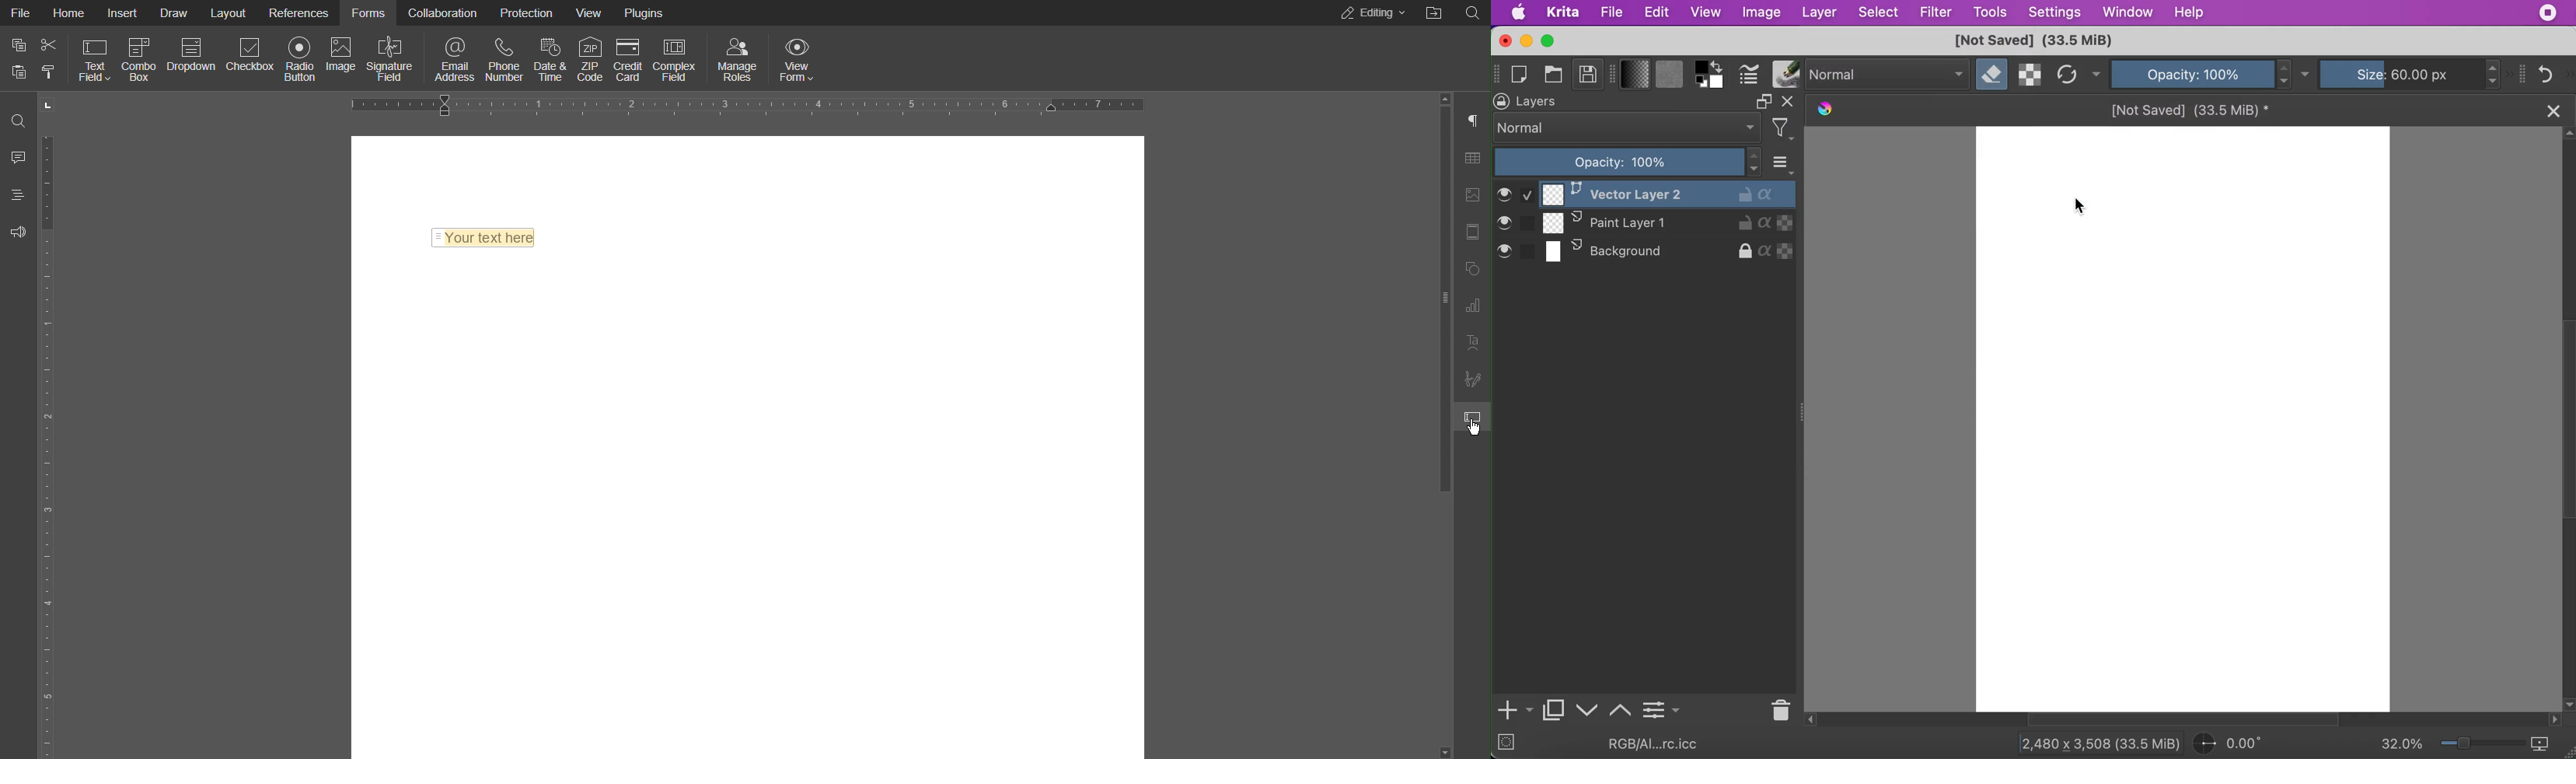  What do you see at coordinates (1823, 110) in the screenshot?
I see `krita logo` at bounding box center [1823, 110].